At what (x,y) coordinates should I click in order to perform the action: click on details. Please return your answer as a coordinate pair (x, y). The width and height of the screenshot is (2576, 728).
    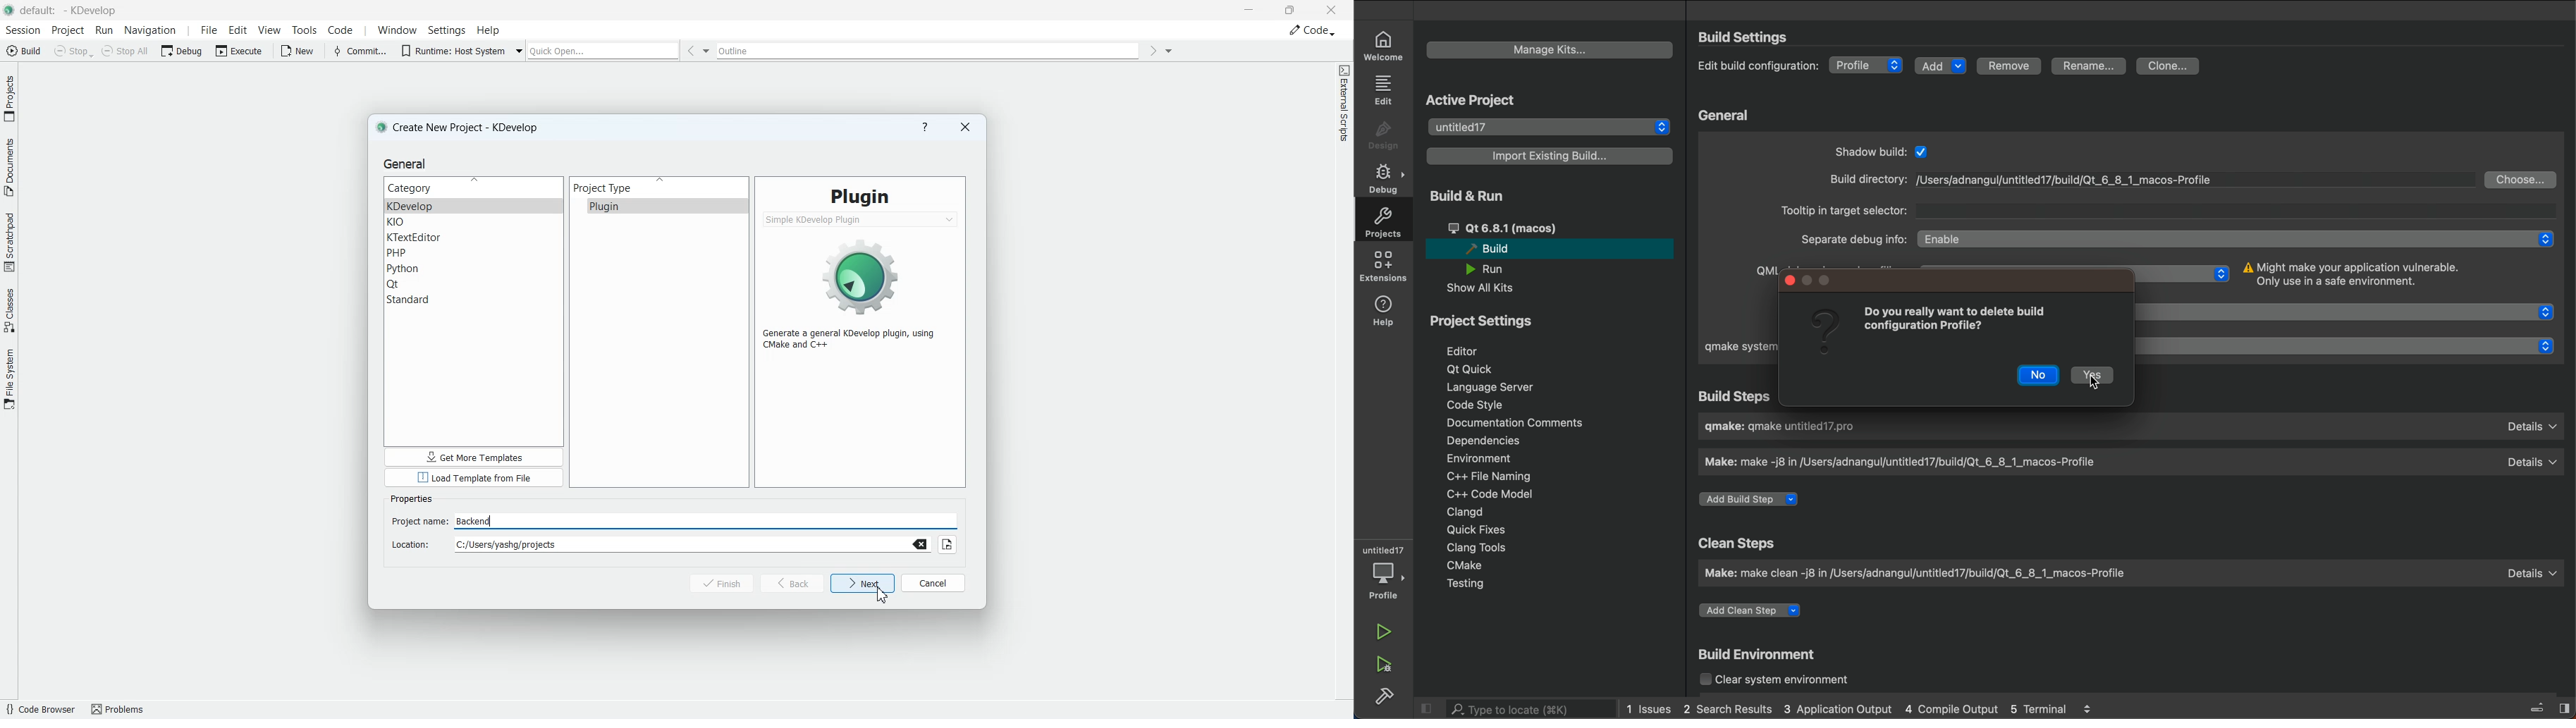
    Looking at the image, I should click on (2537, 575).